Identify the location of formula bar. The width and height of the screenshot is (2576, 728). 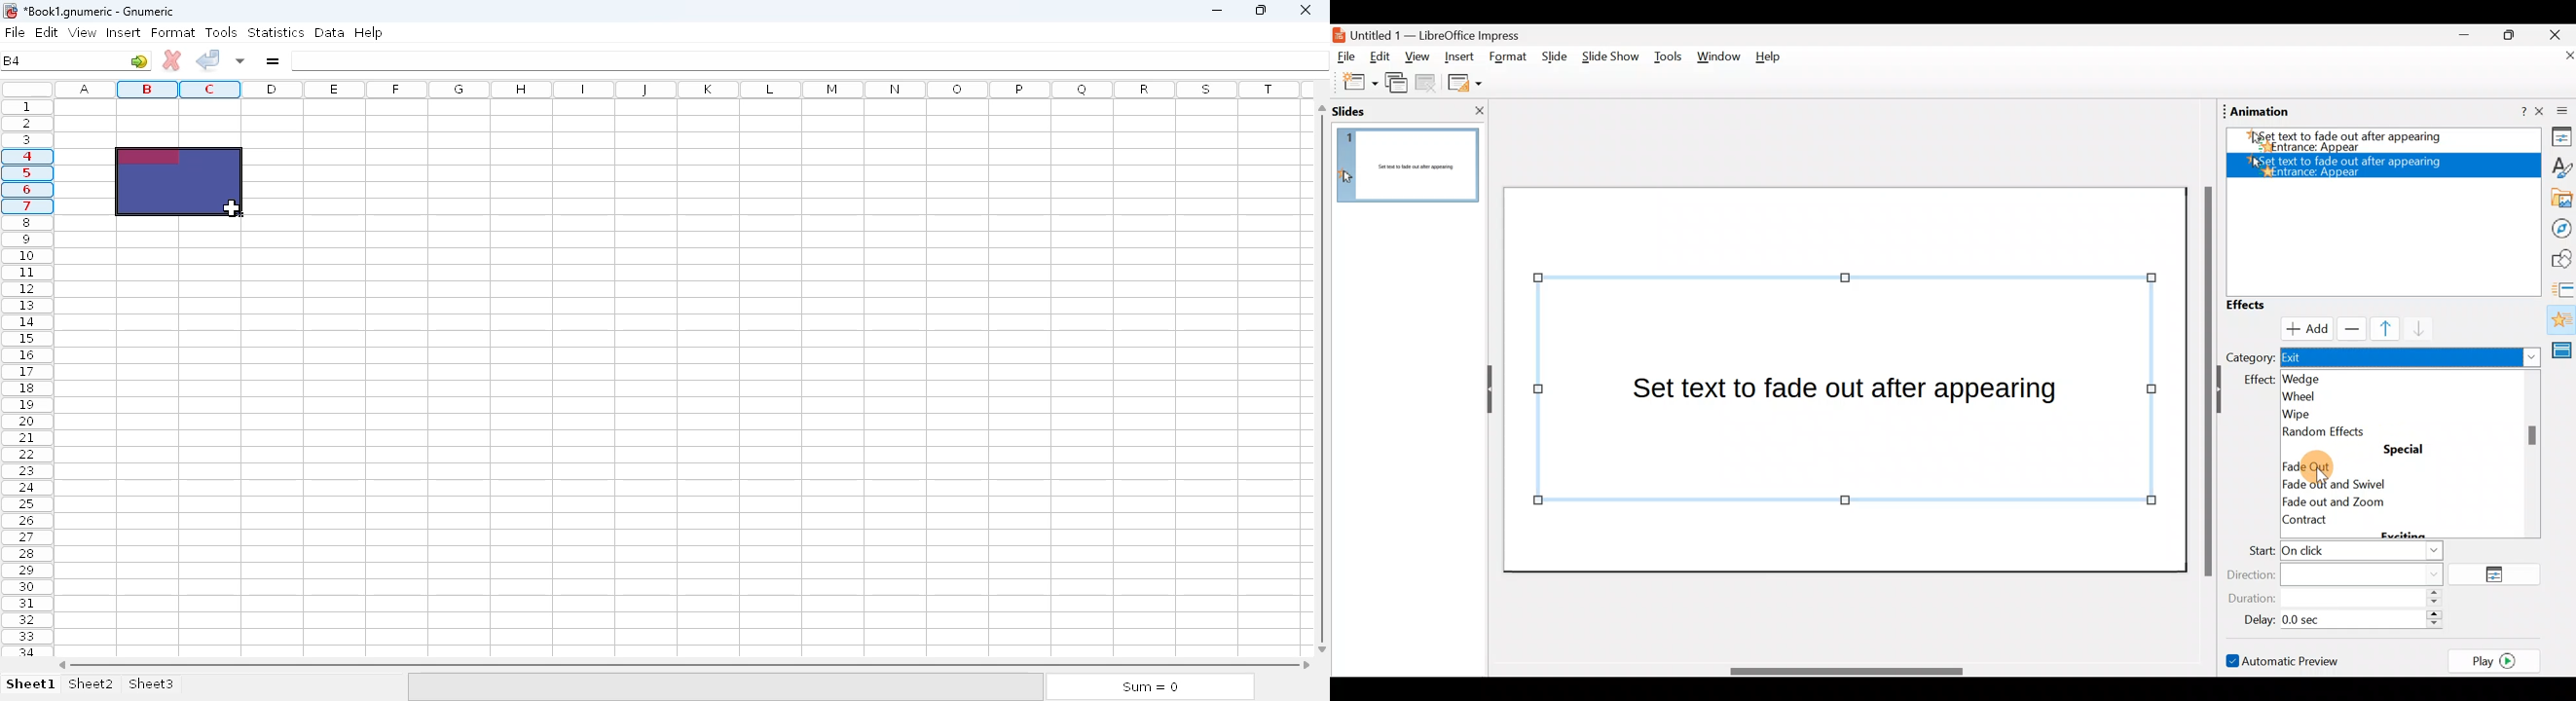
(810, 59).